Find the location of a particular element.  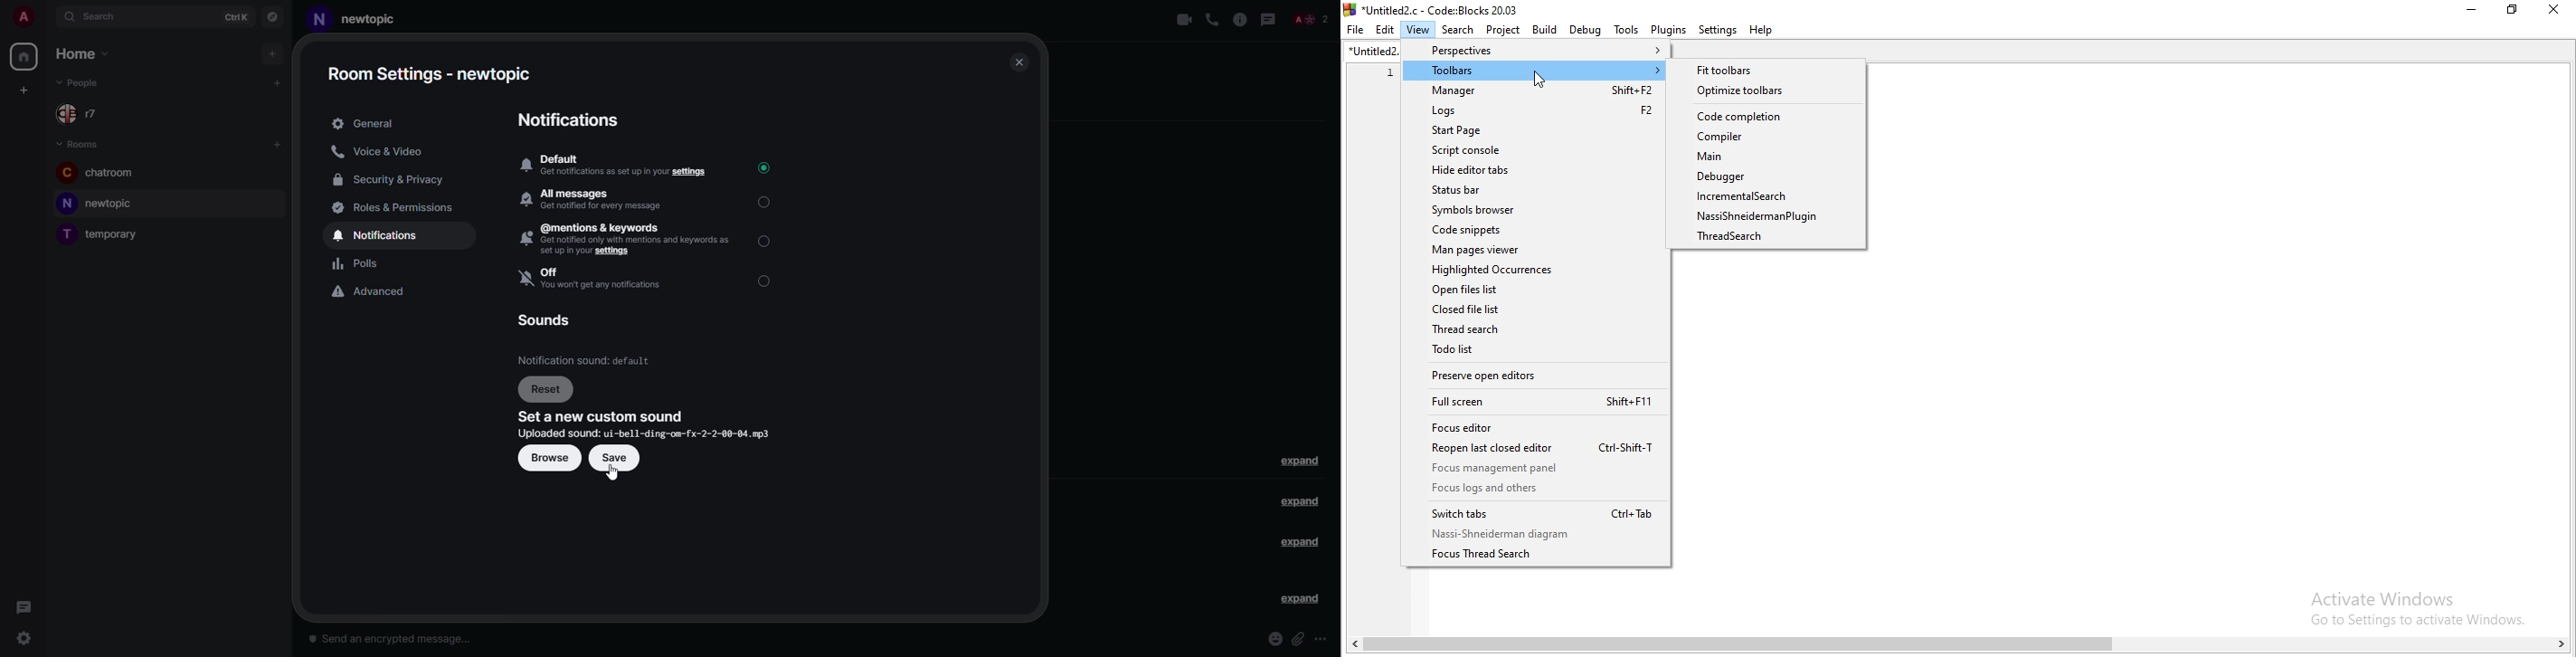

Toolbars is located at coordinates (1530, 71).